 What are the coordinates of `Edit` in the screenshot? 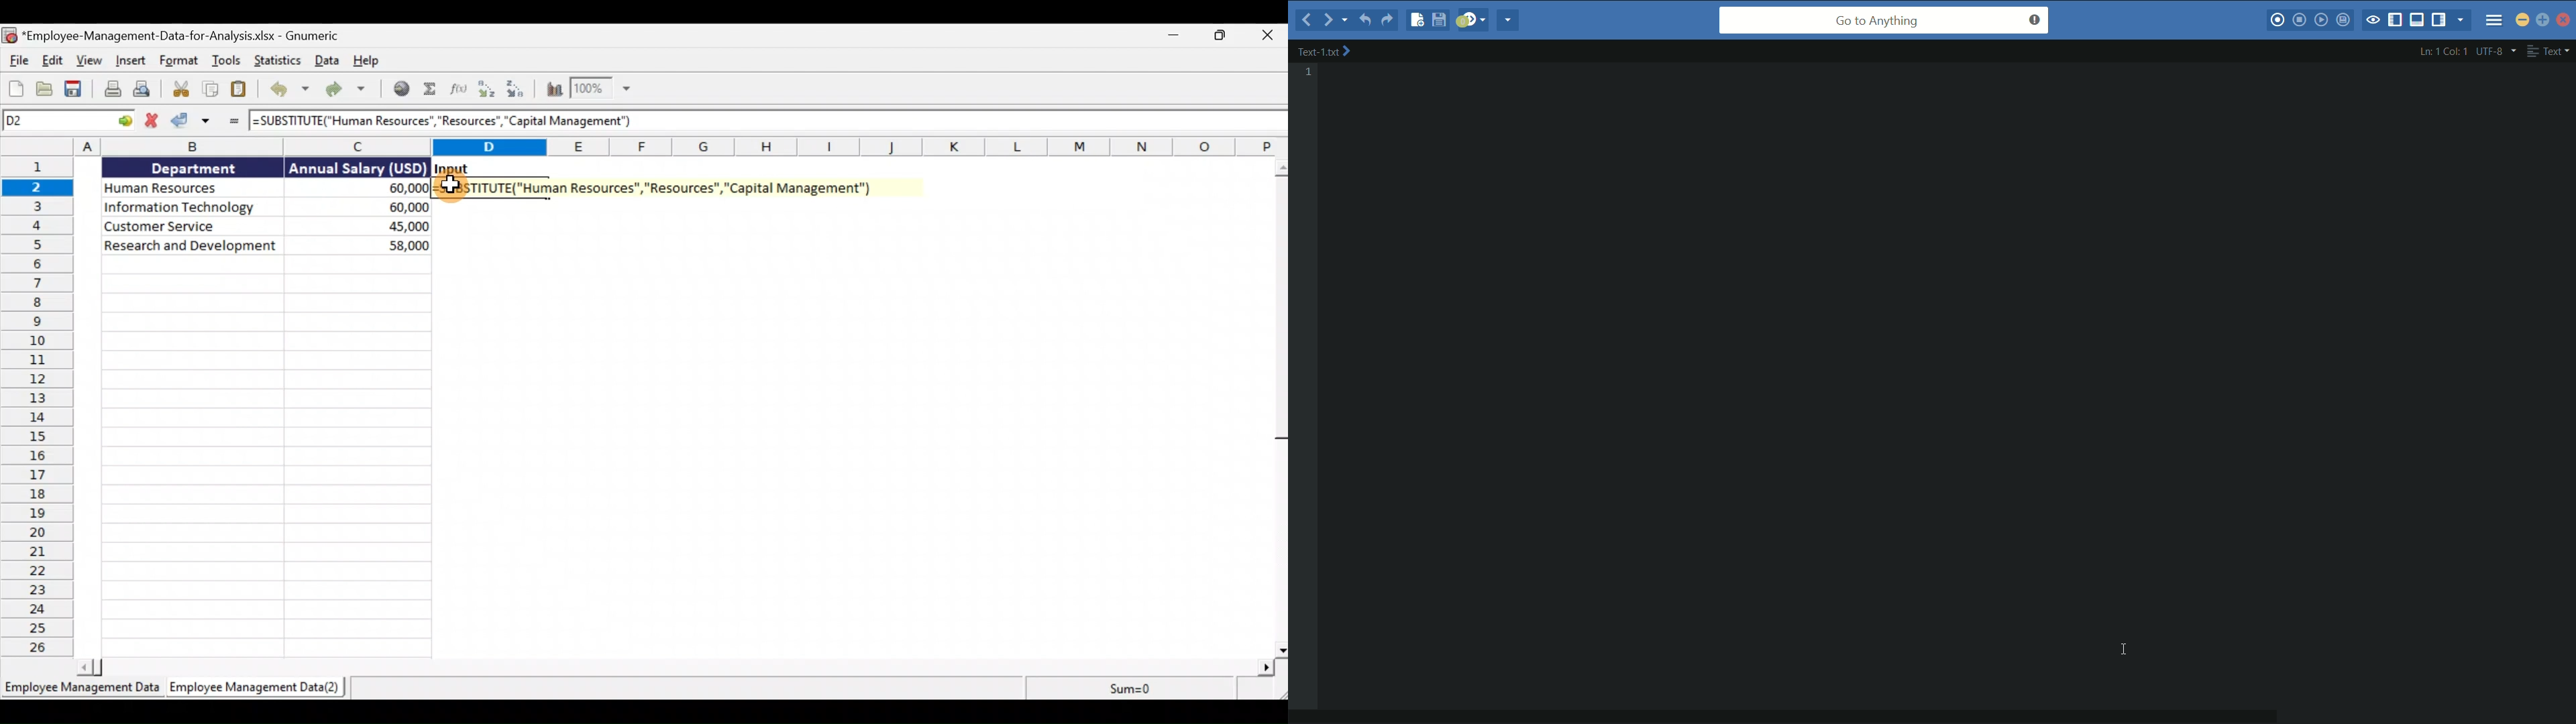 It's located at (54, 60).